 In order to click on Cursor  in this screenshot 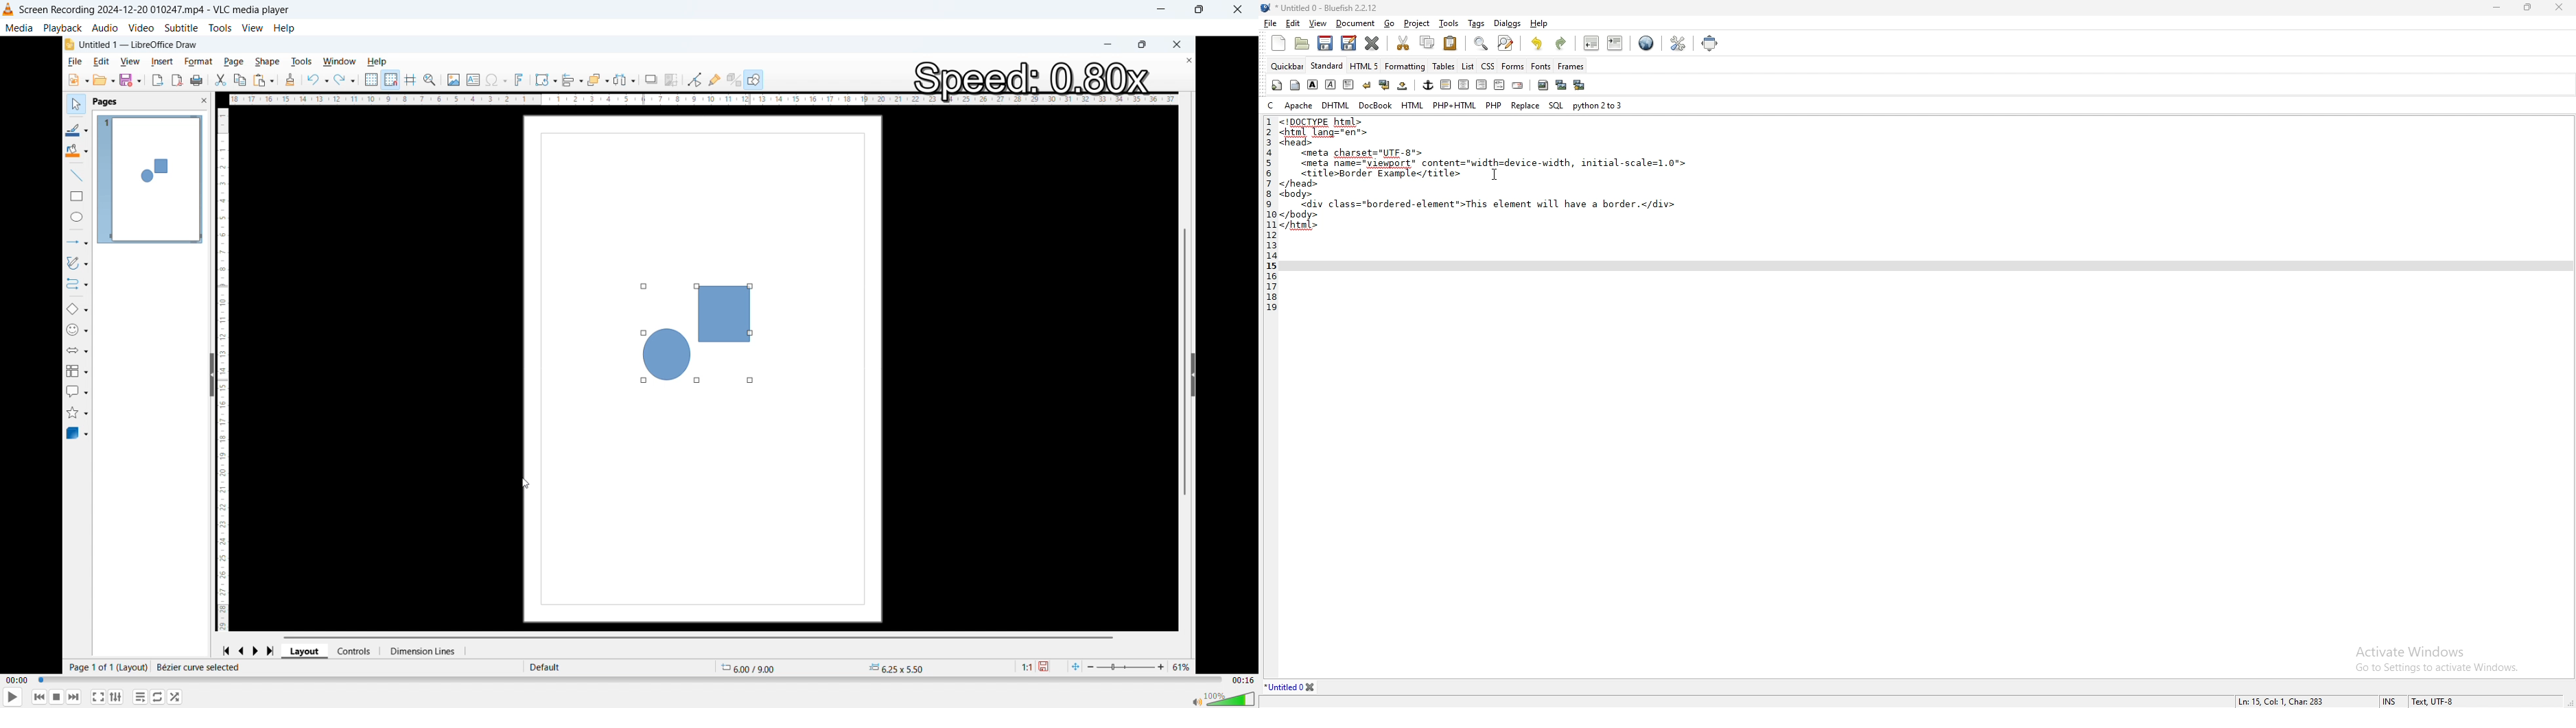, I will do `click(526, 484)`.